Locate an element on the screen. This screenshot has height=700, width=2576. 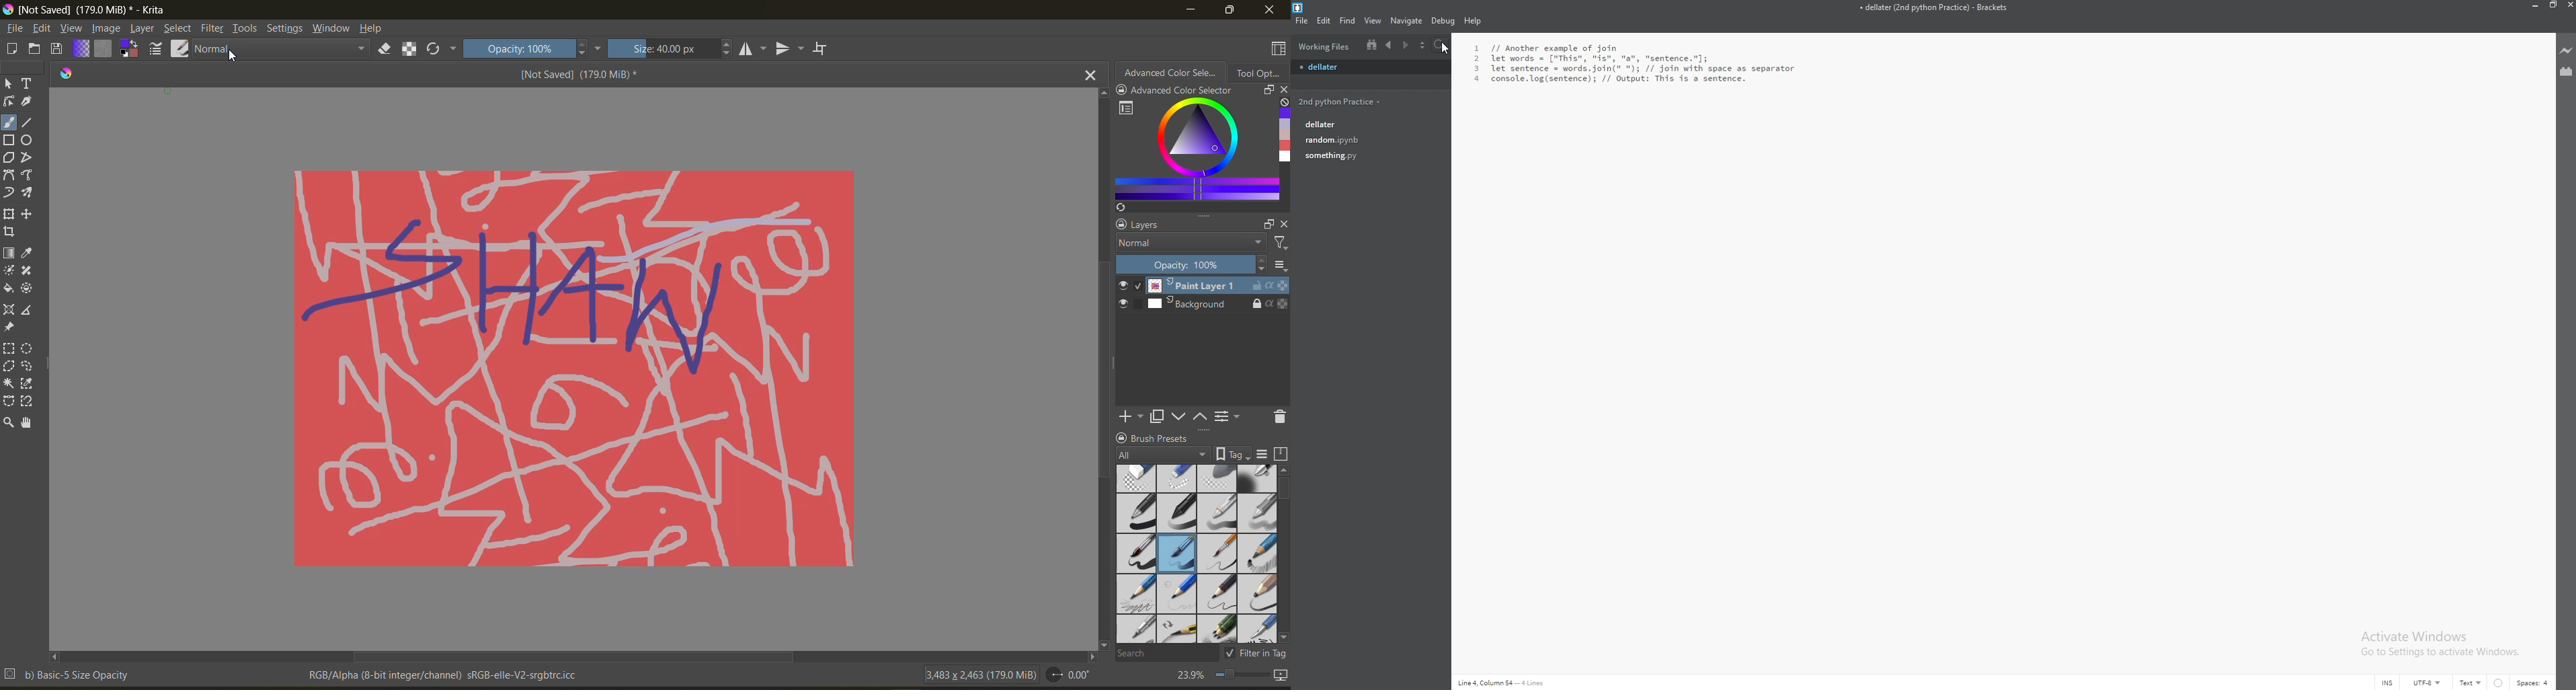
navigate is located at coordinates (1408, 21).